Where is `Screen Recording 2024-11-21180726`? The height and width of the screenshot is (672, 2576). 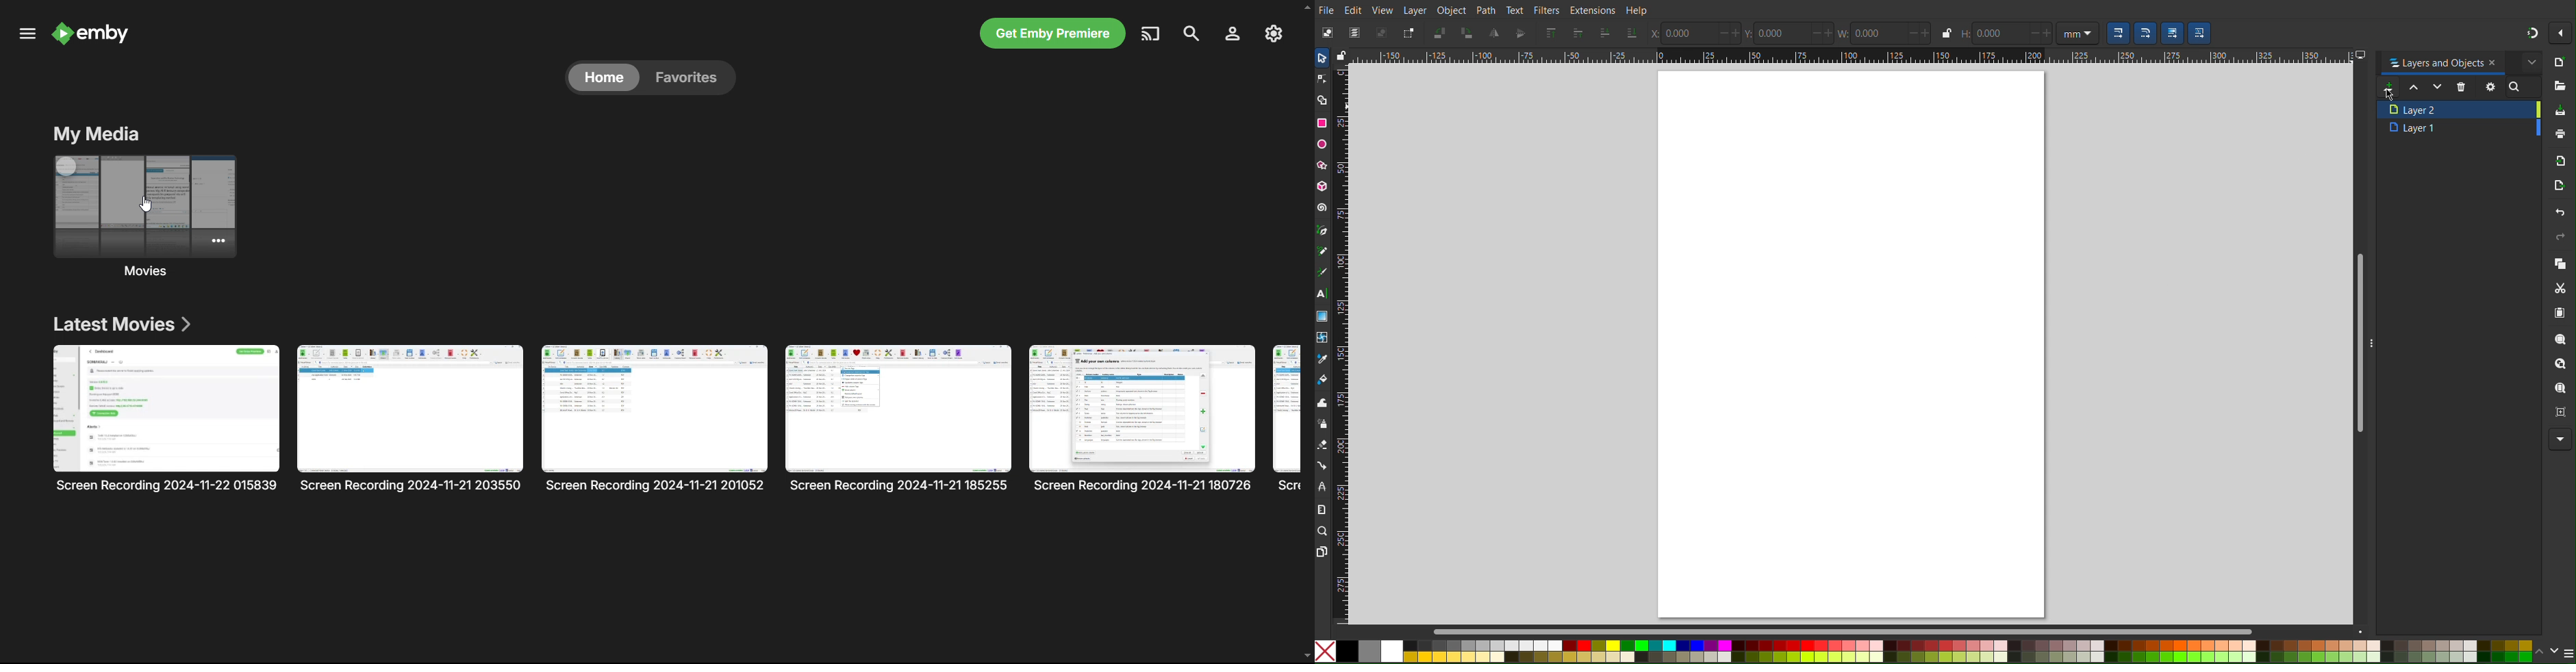 Screen Recording 2024-11-21180726 is located at coordinates (1143, 418).